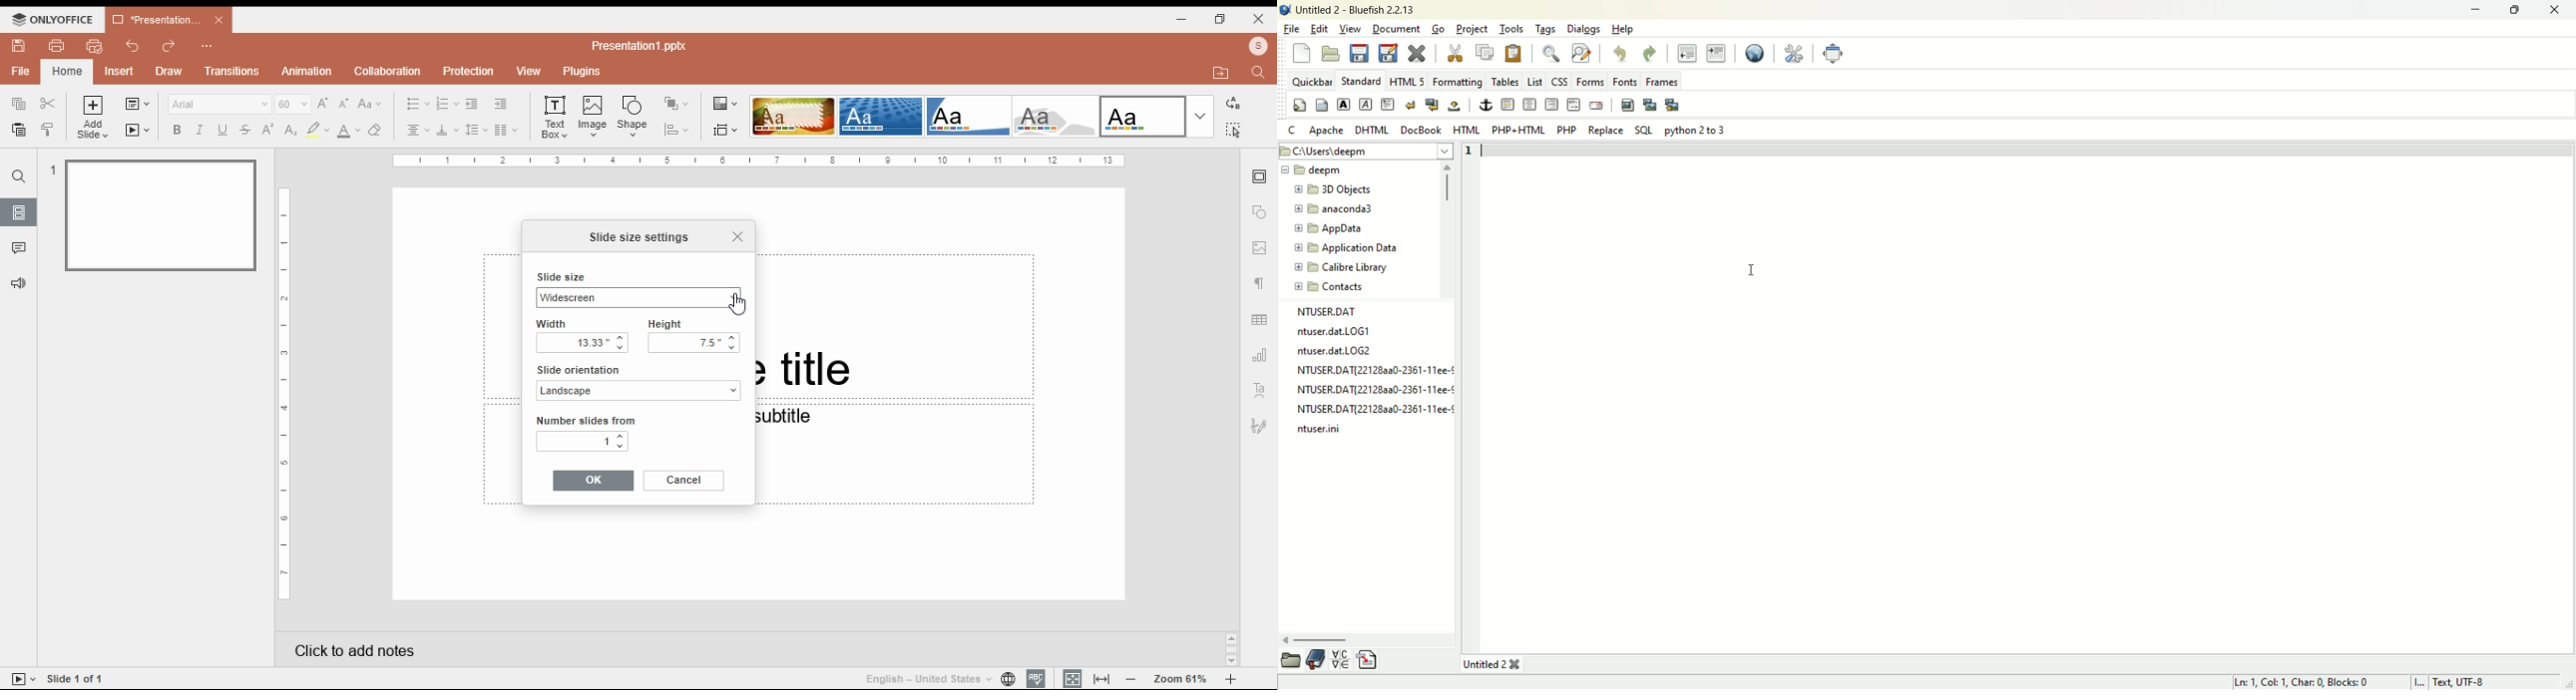 The image size is (2576, 700). Describe the element at coordinates (1622, 54) in the screenshot. I see `undo` at that location.